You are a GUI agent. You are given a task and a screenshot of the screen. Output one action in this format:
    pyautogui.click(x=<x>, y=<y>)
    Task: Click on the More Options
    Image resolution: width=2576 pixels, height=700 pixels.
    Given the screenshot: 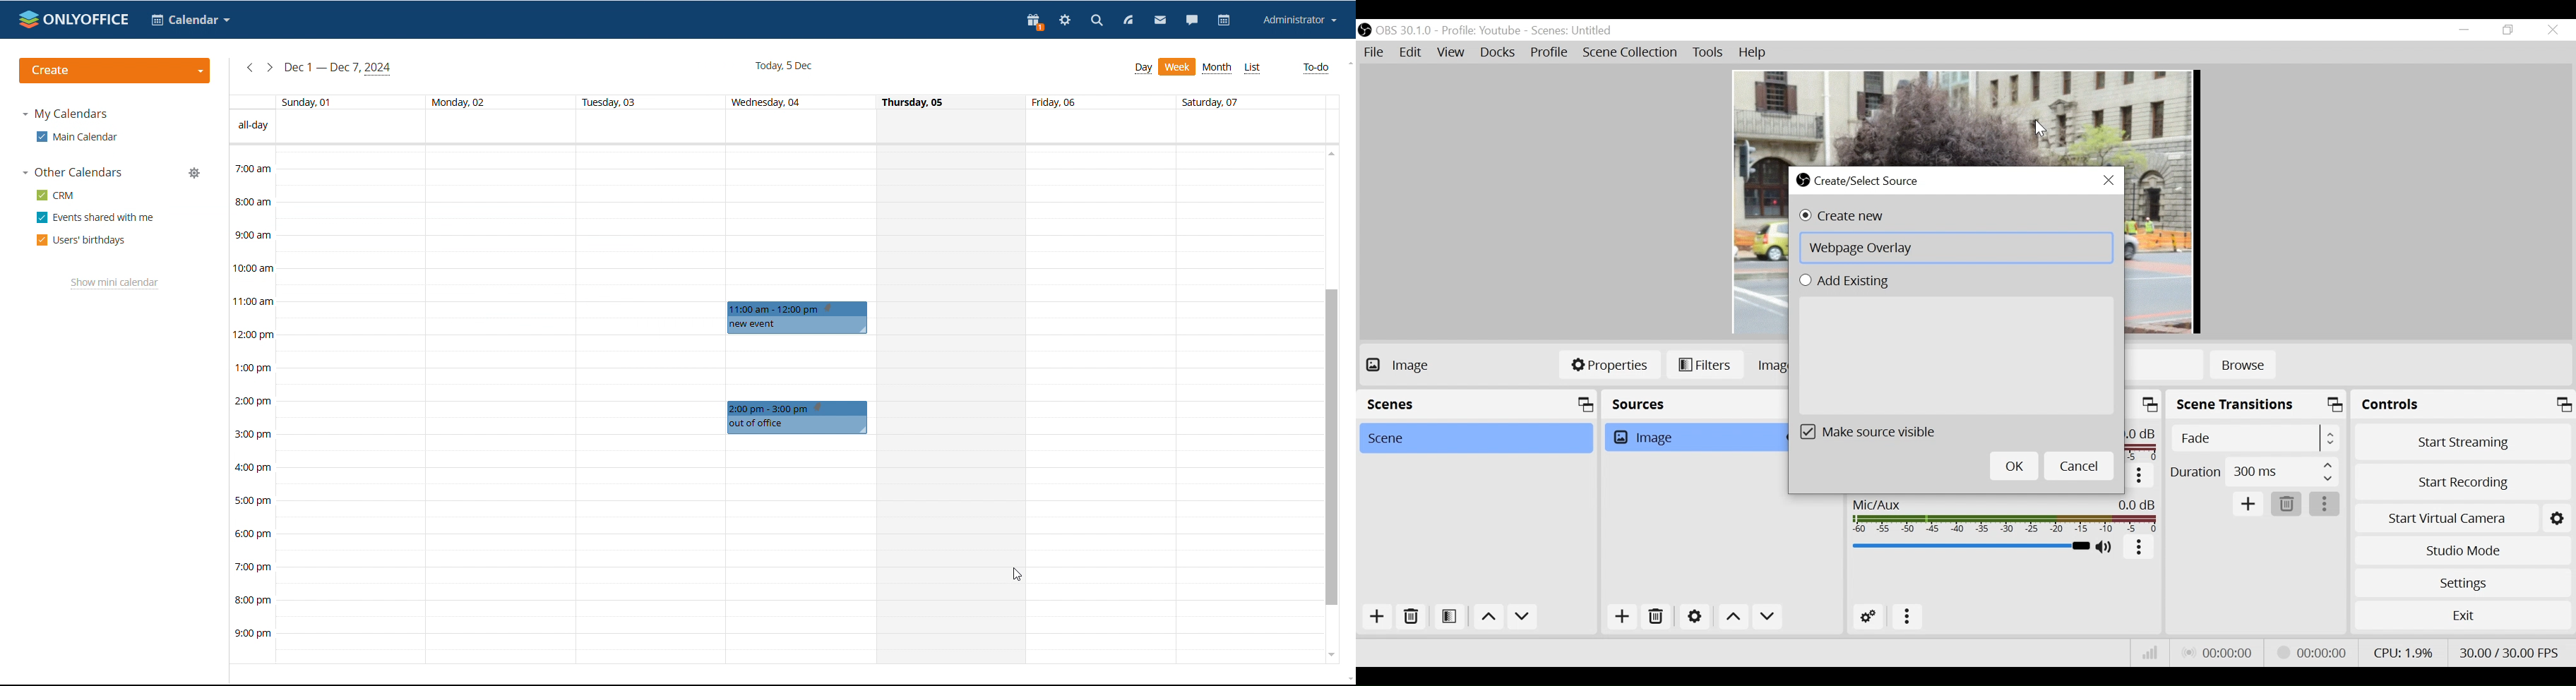 What is the action you would take?
    pyautogui.click(x=2324, y=503)
    